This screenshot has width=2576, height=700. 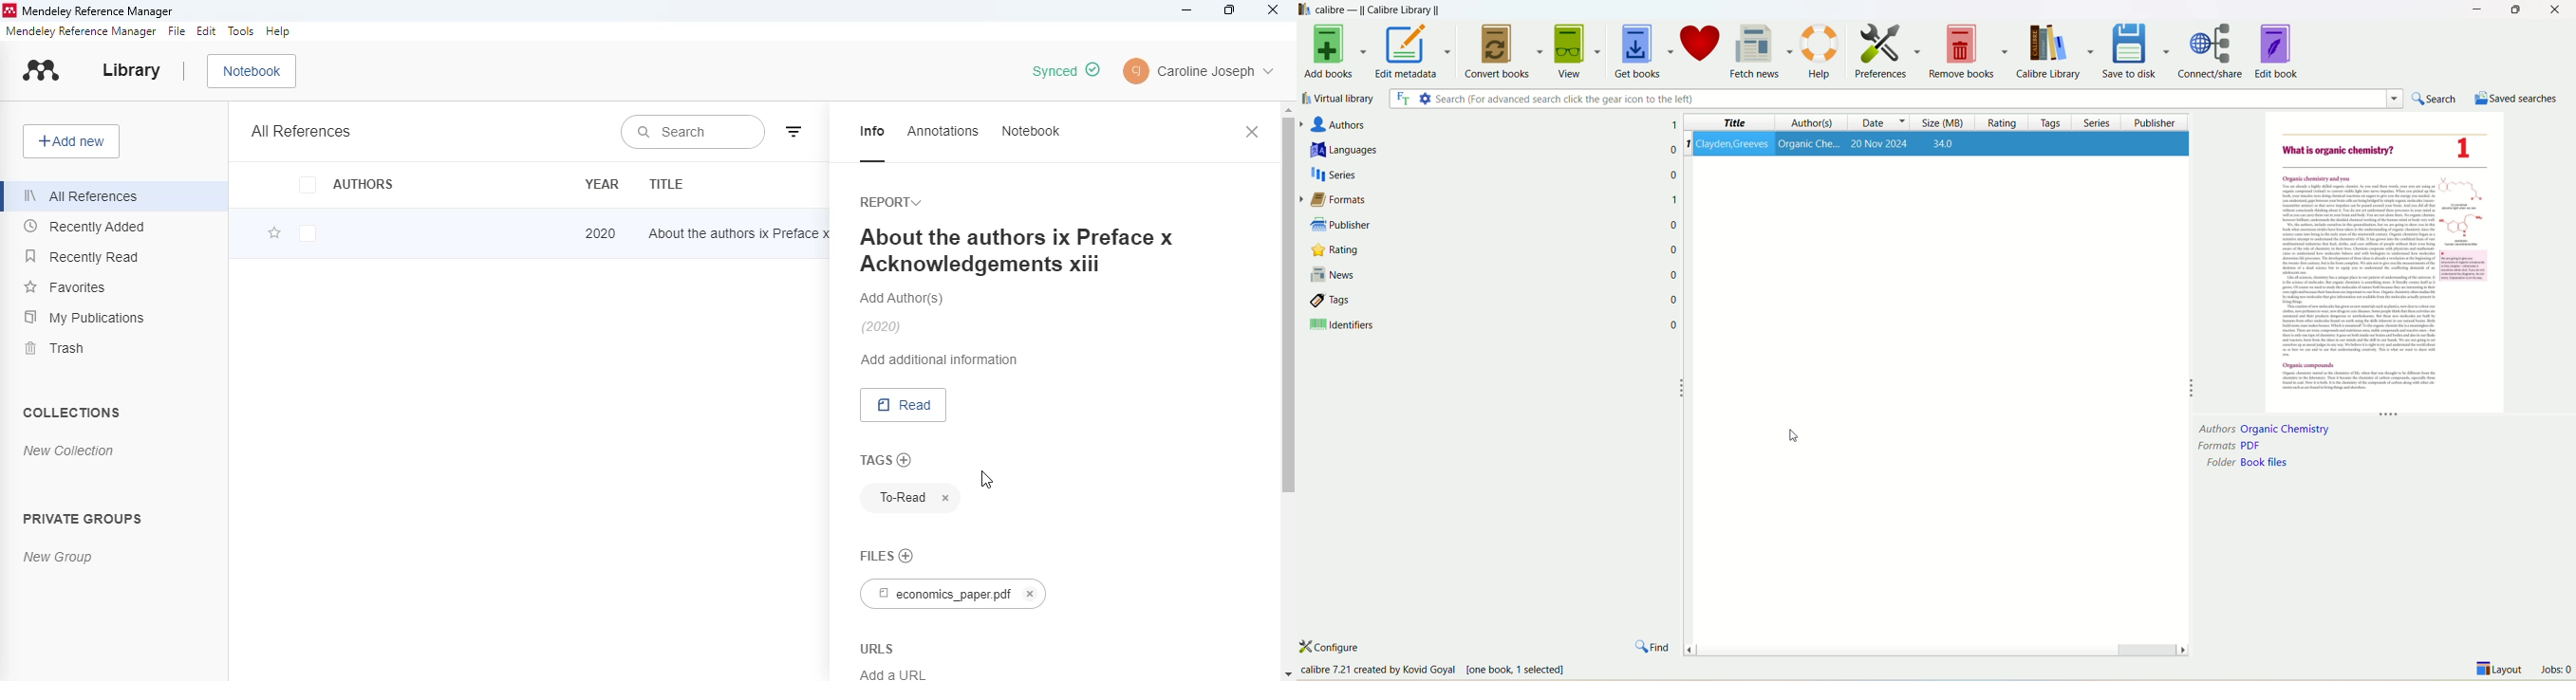 I want to click on edit, so click(x=208, y=31).